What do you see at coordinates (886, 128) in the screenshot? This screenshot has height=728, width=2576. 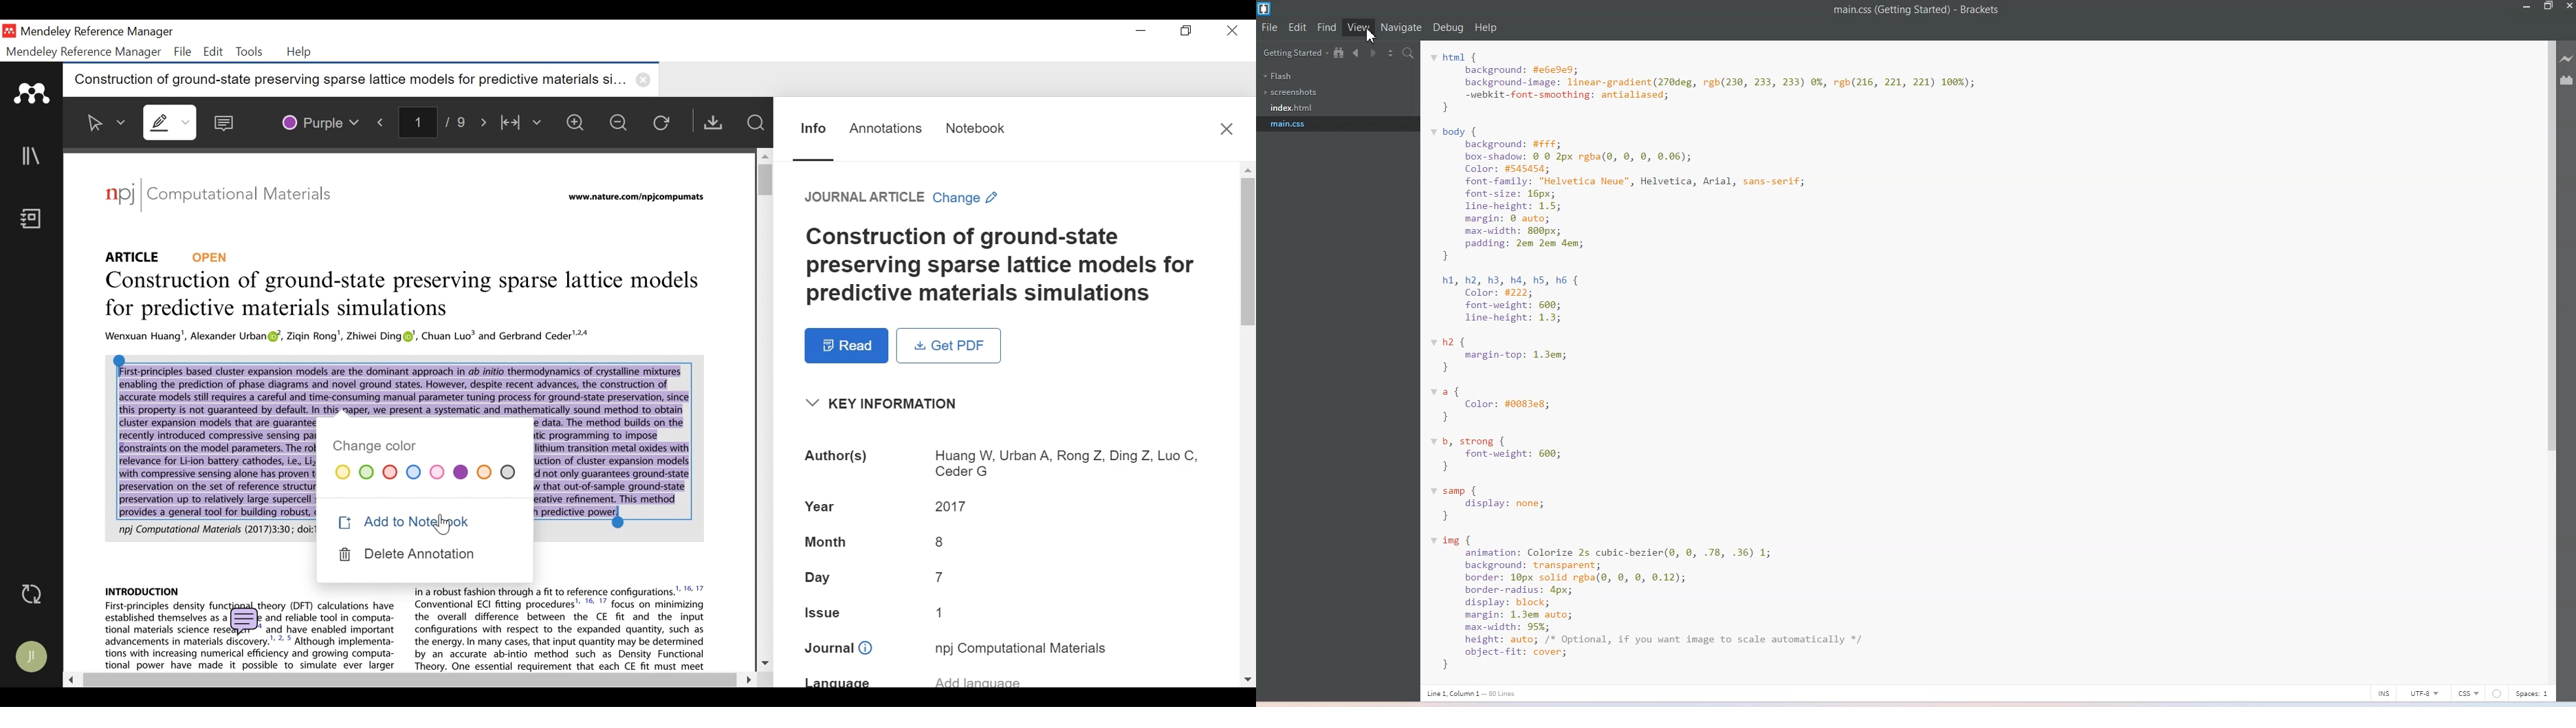 I see `Annotation` at bounding box center [886, 128].